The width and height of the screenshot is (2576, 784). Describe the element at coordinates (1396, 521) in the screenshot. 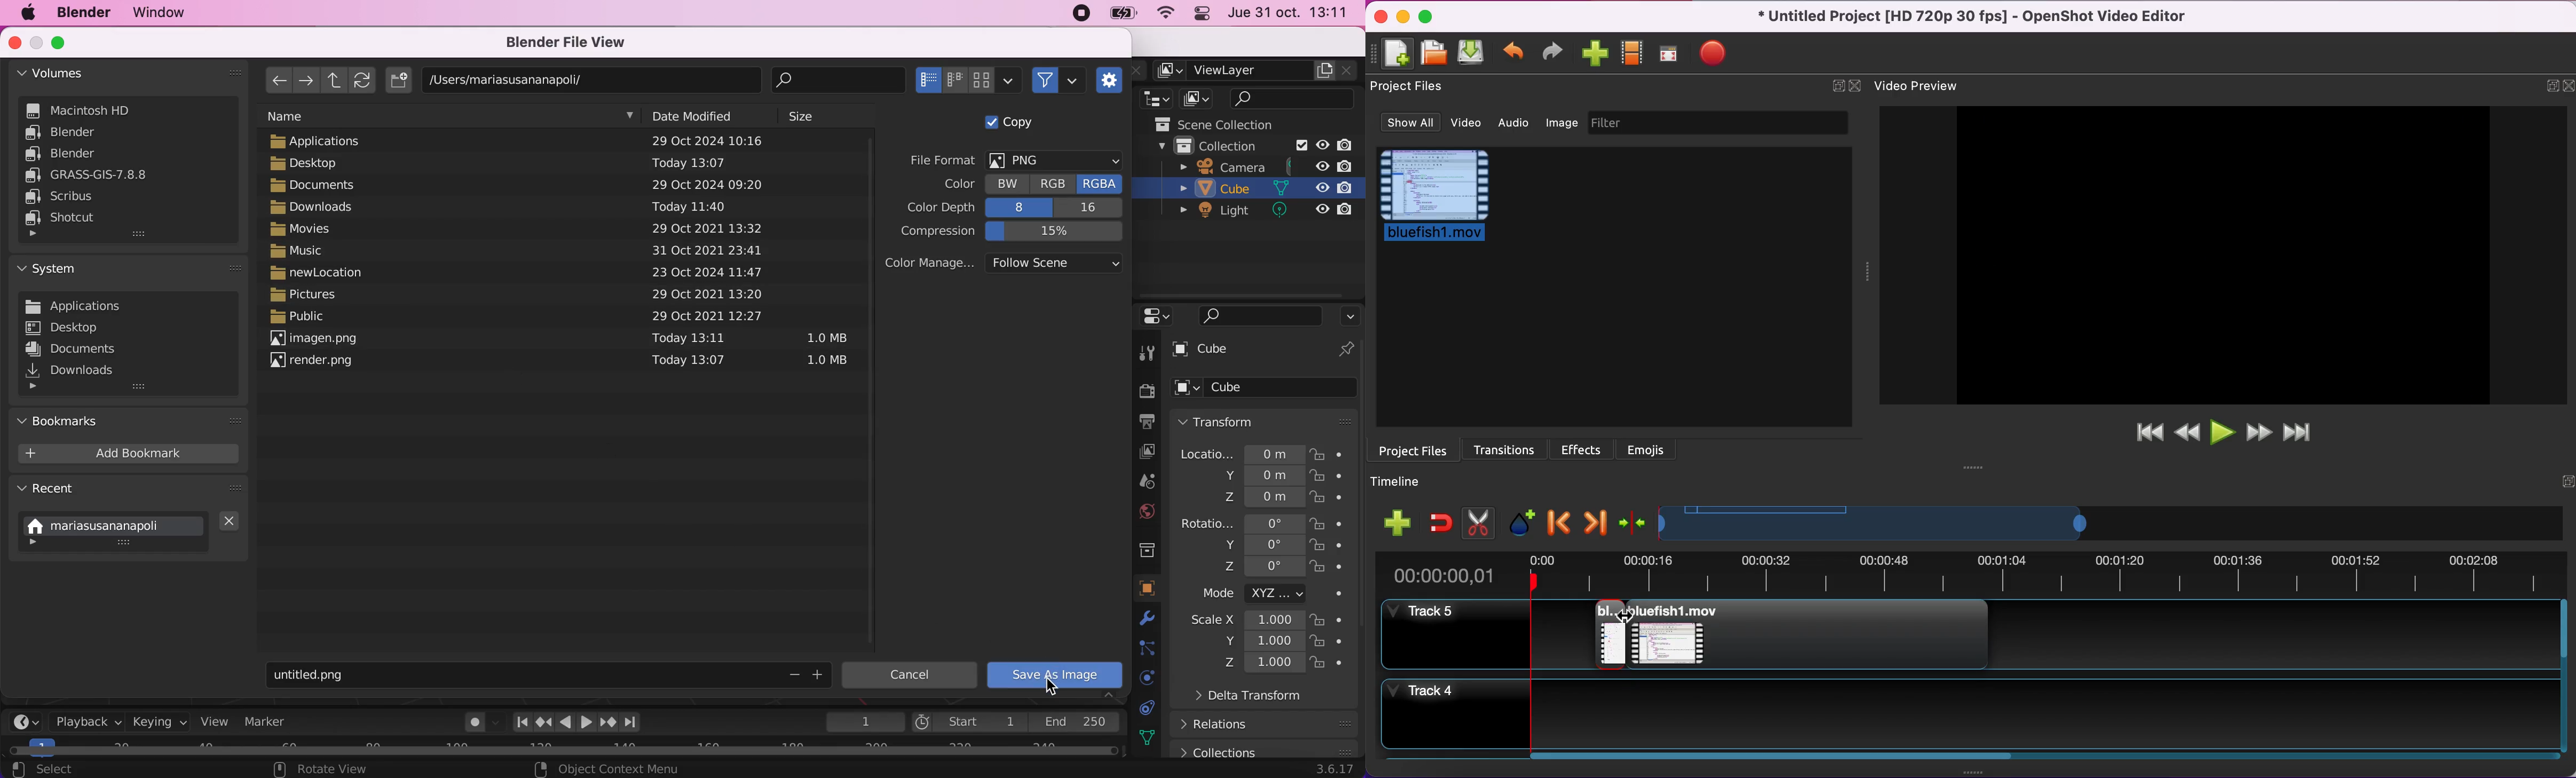

I see `add track` at that location.